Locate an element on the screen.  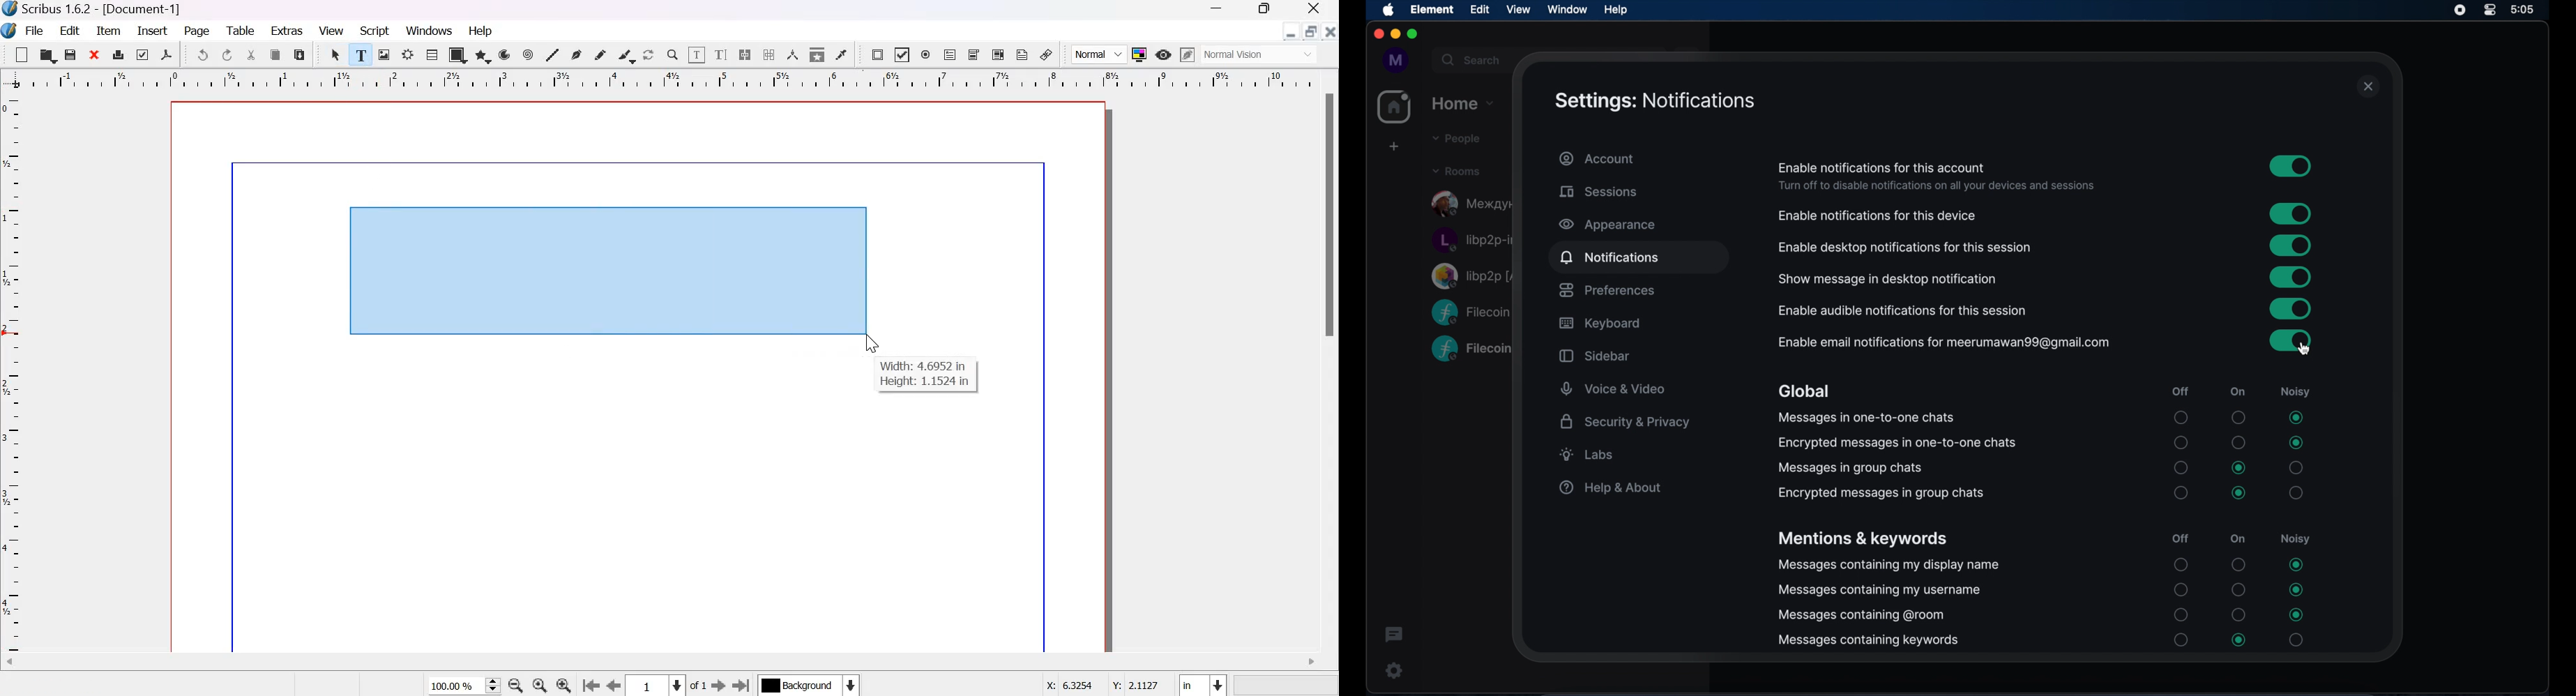
radio button is located at coordinates (2238, 417).